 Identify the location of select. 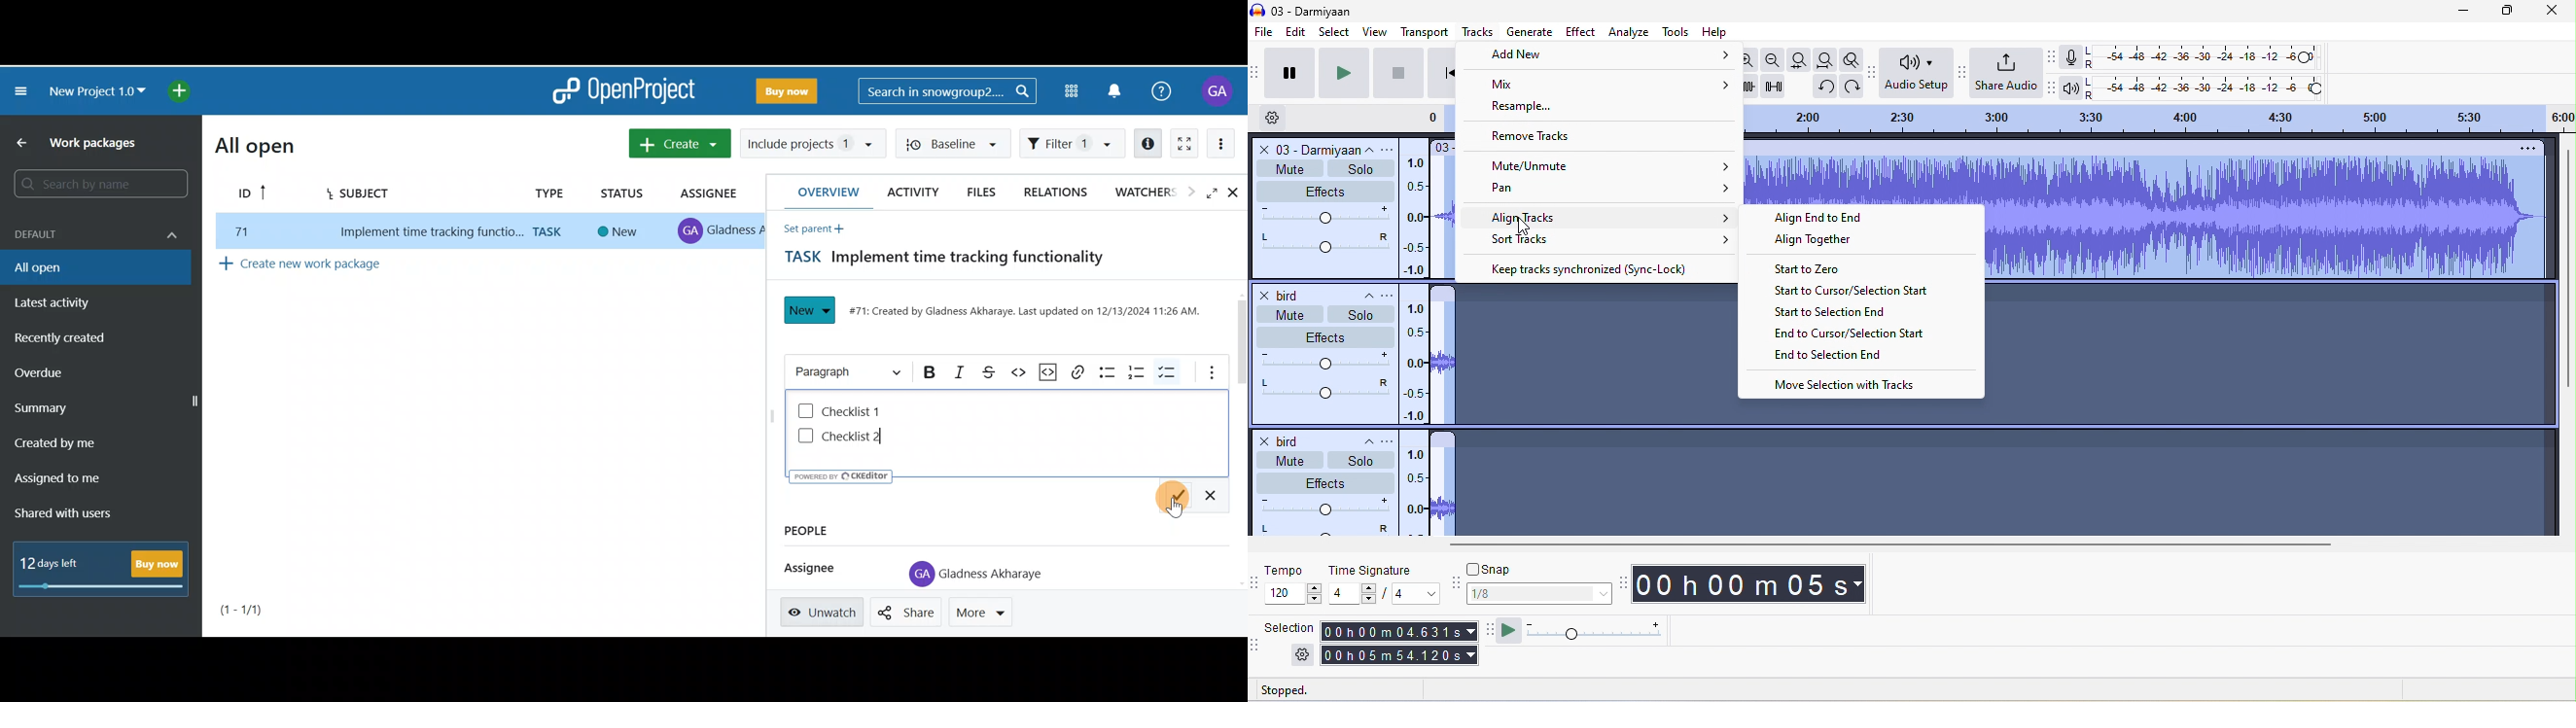
(1333, 31).